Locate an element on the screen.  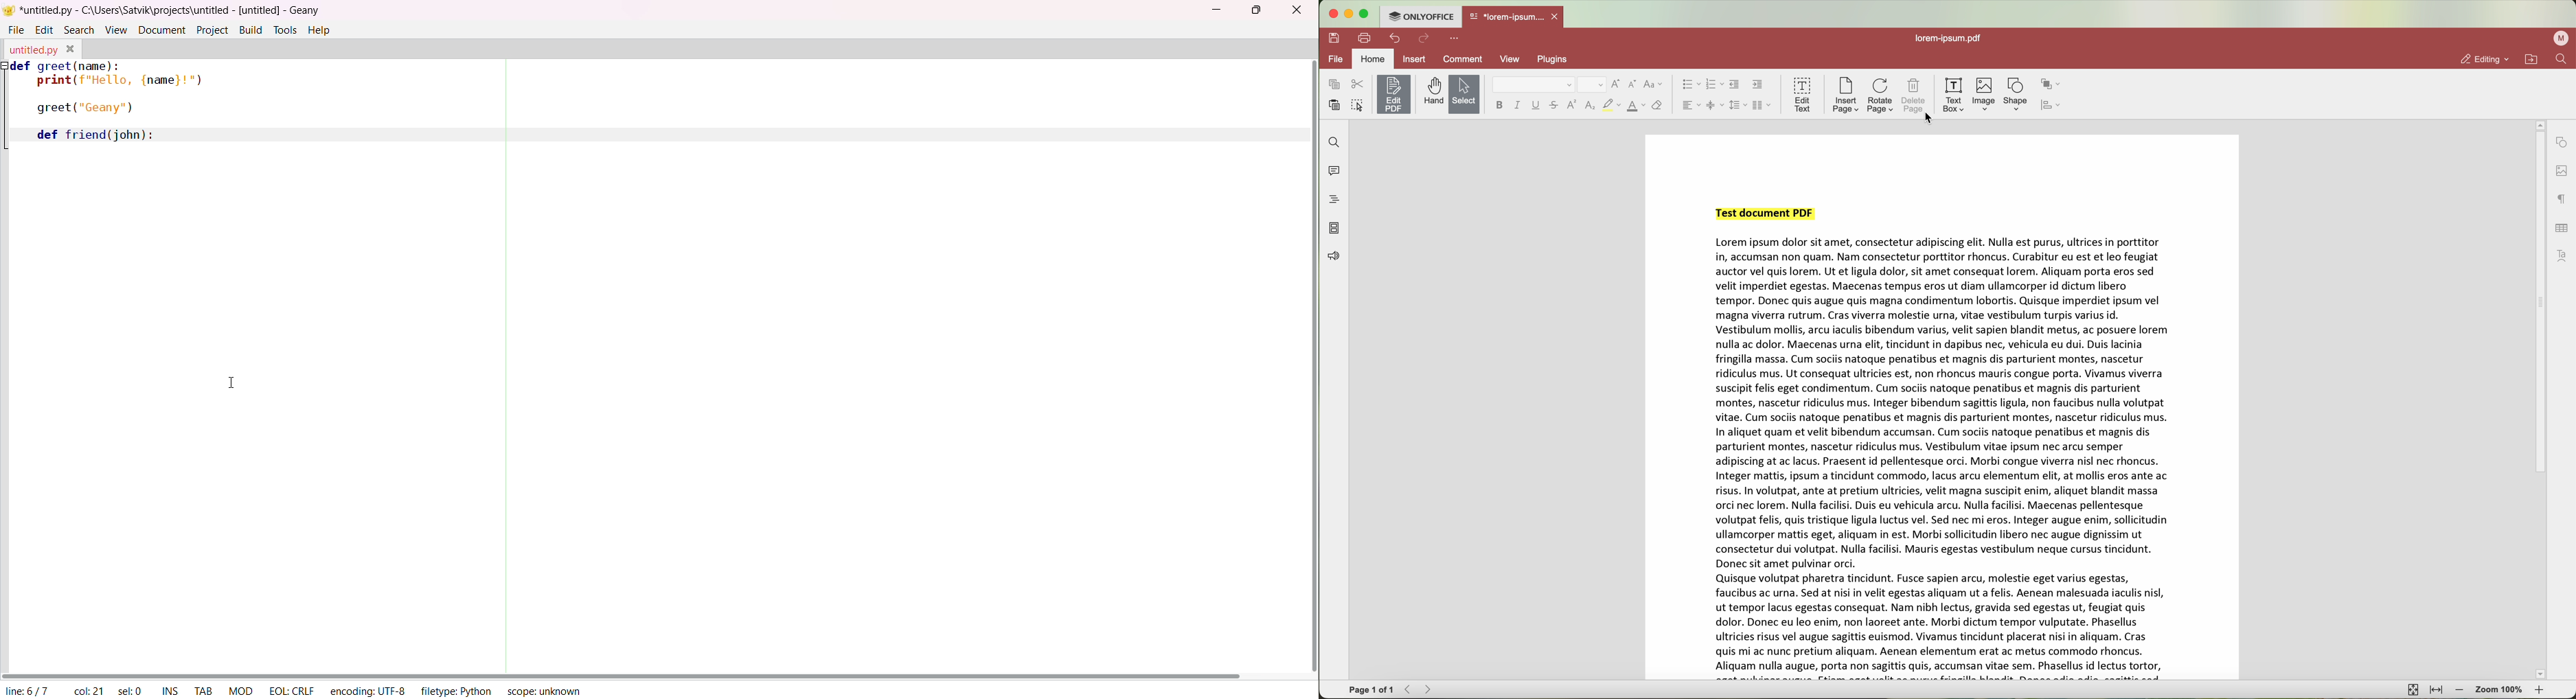
arrange shape is located at coordinates (2051, 85).